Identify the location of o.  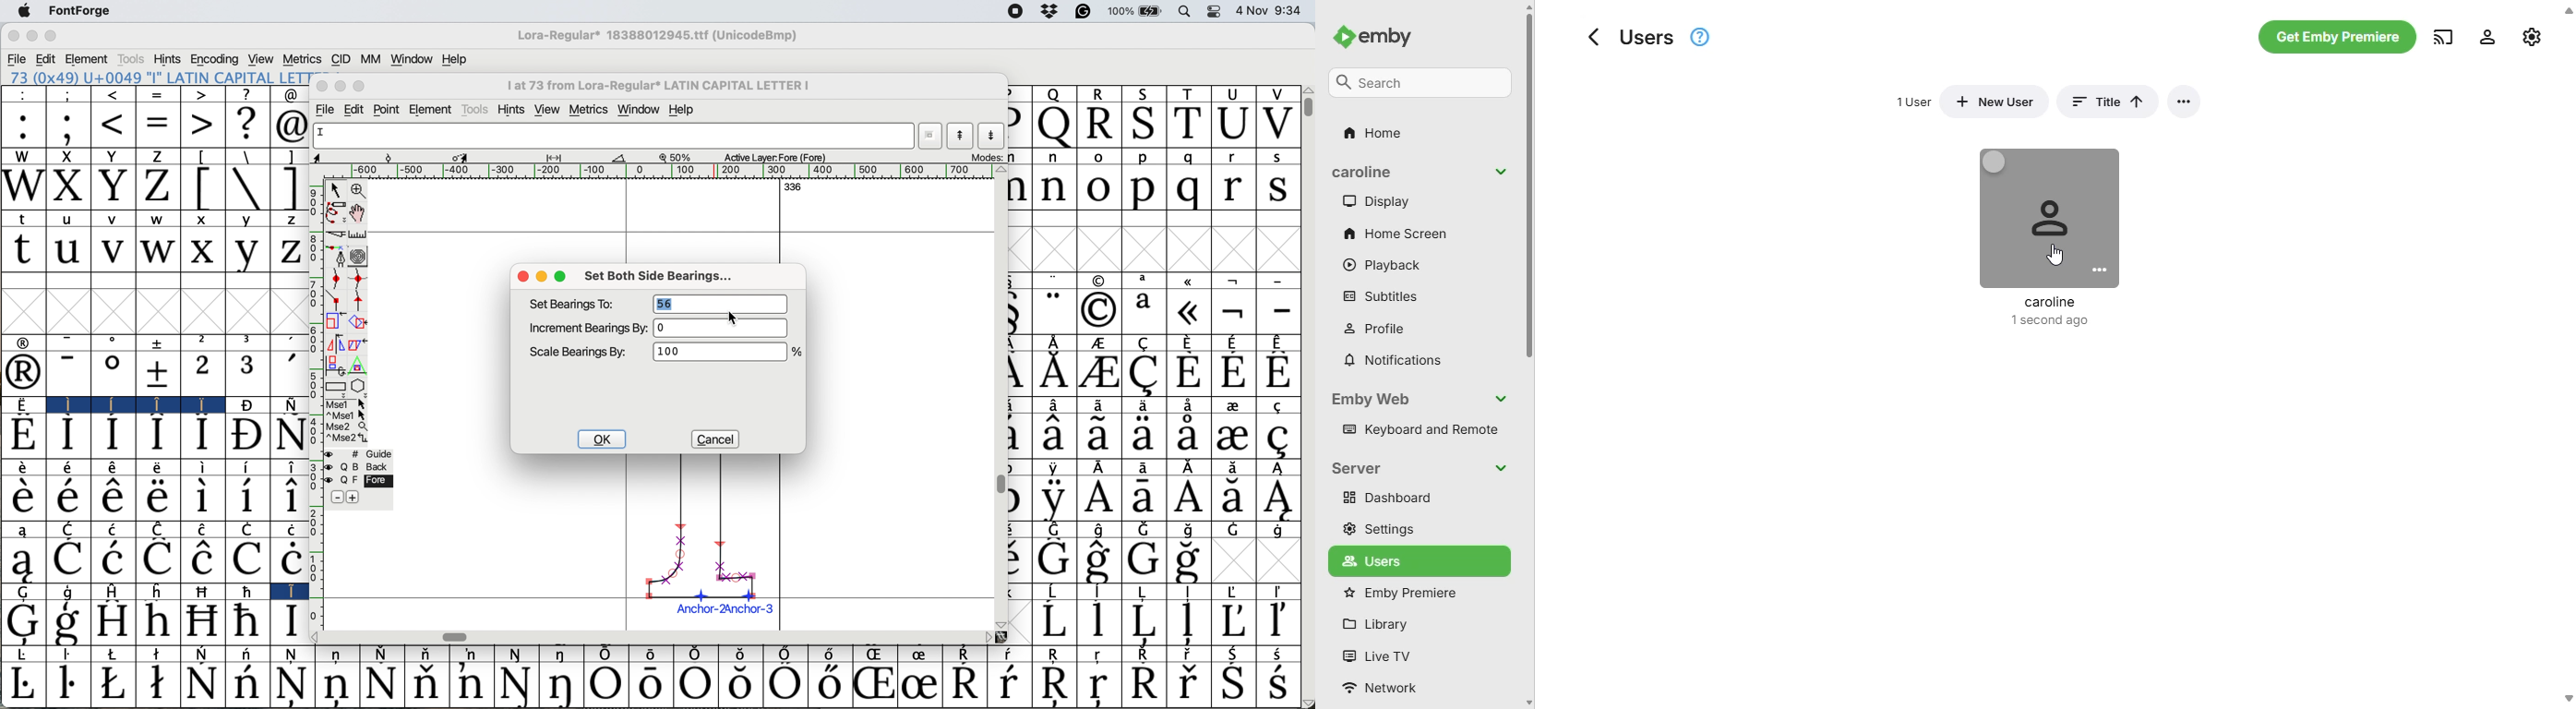
(114, 344).